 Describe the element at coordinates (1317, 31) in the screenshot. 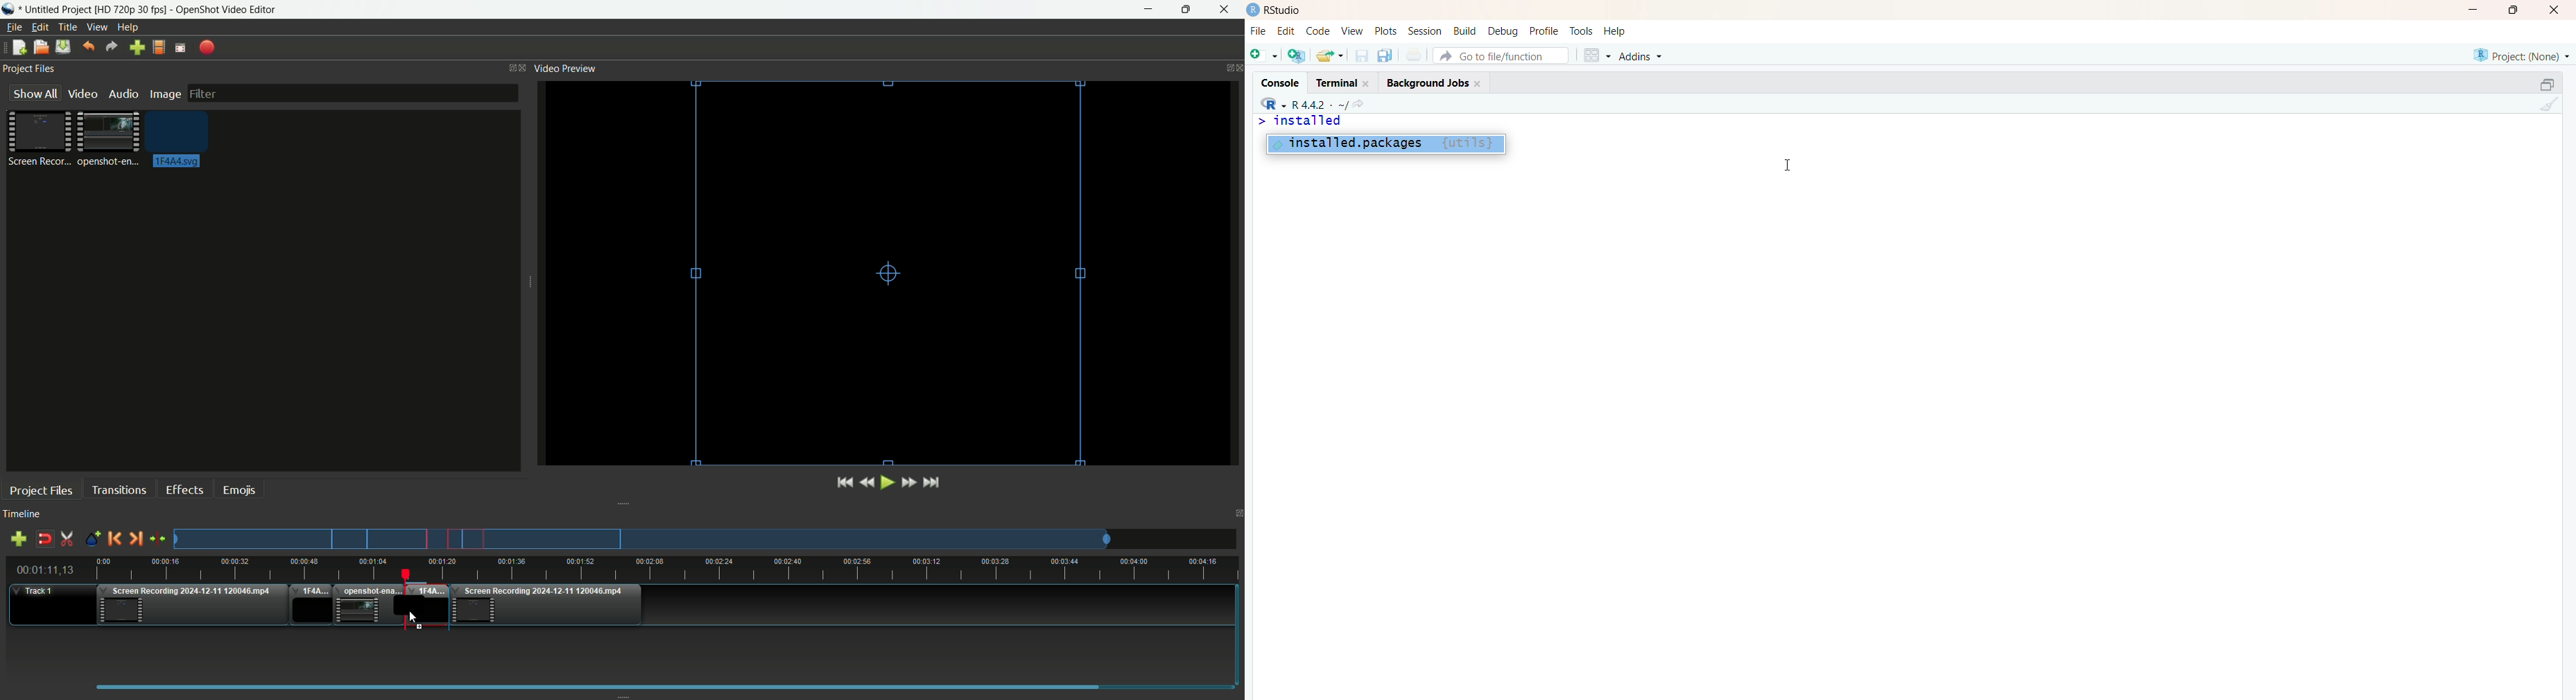

I see `code` at that location.